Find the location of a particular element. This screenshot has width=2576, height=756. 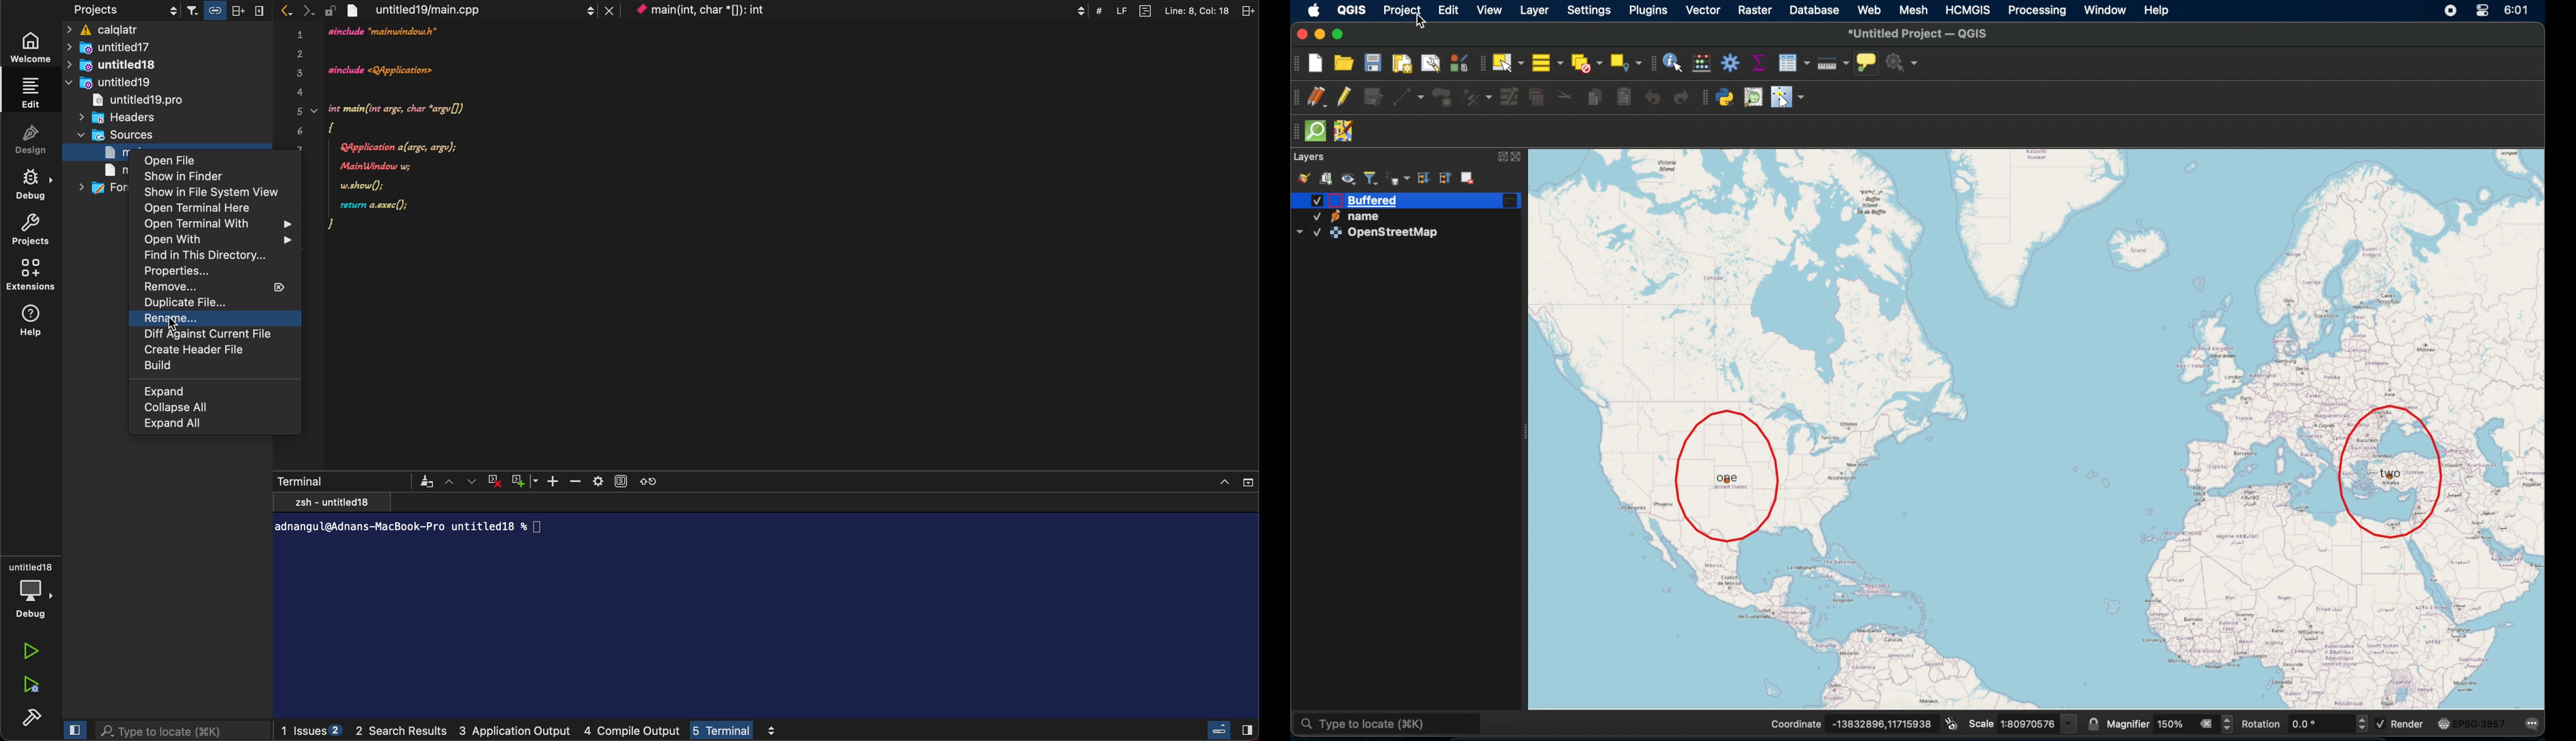

file information is located at coordinates (1161, 10).